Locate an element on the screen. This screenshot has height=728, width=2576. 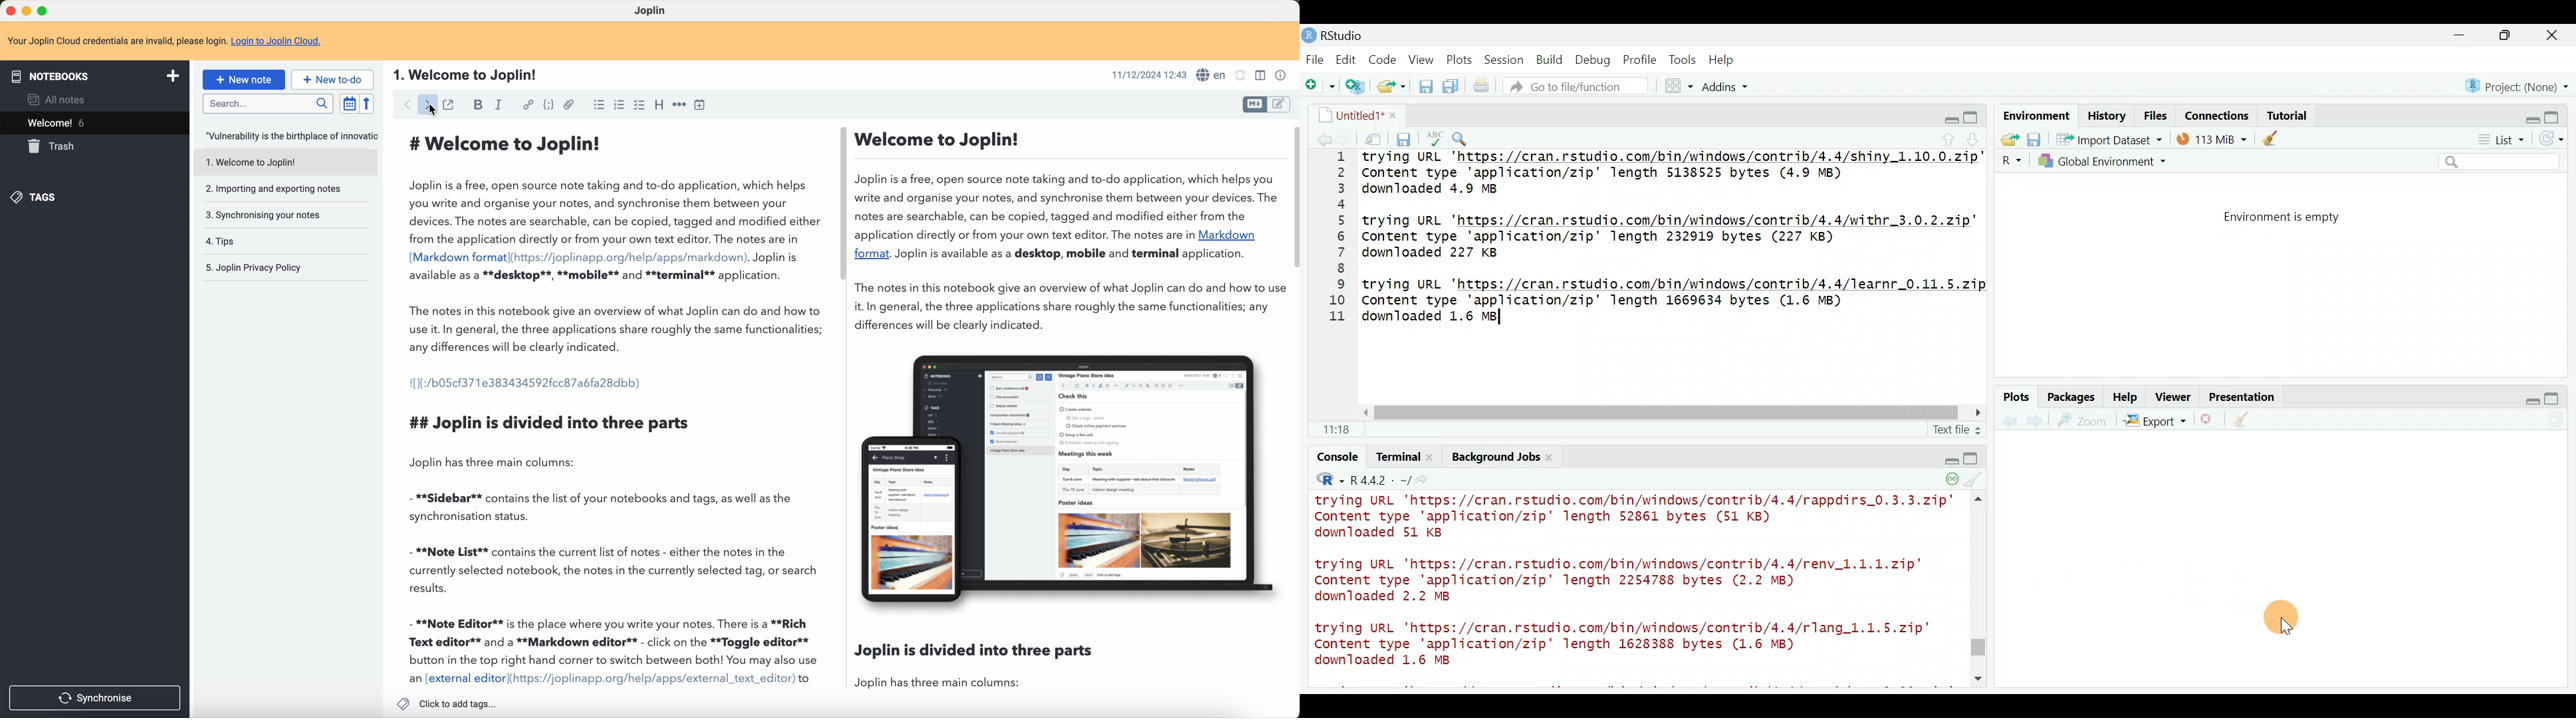
Print the current file is located at coordinates (1482, 86).